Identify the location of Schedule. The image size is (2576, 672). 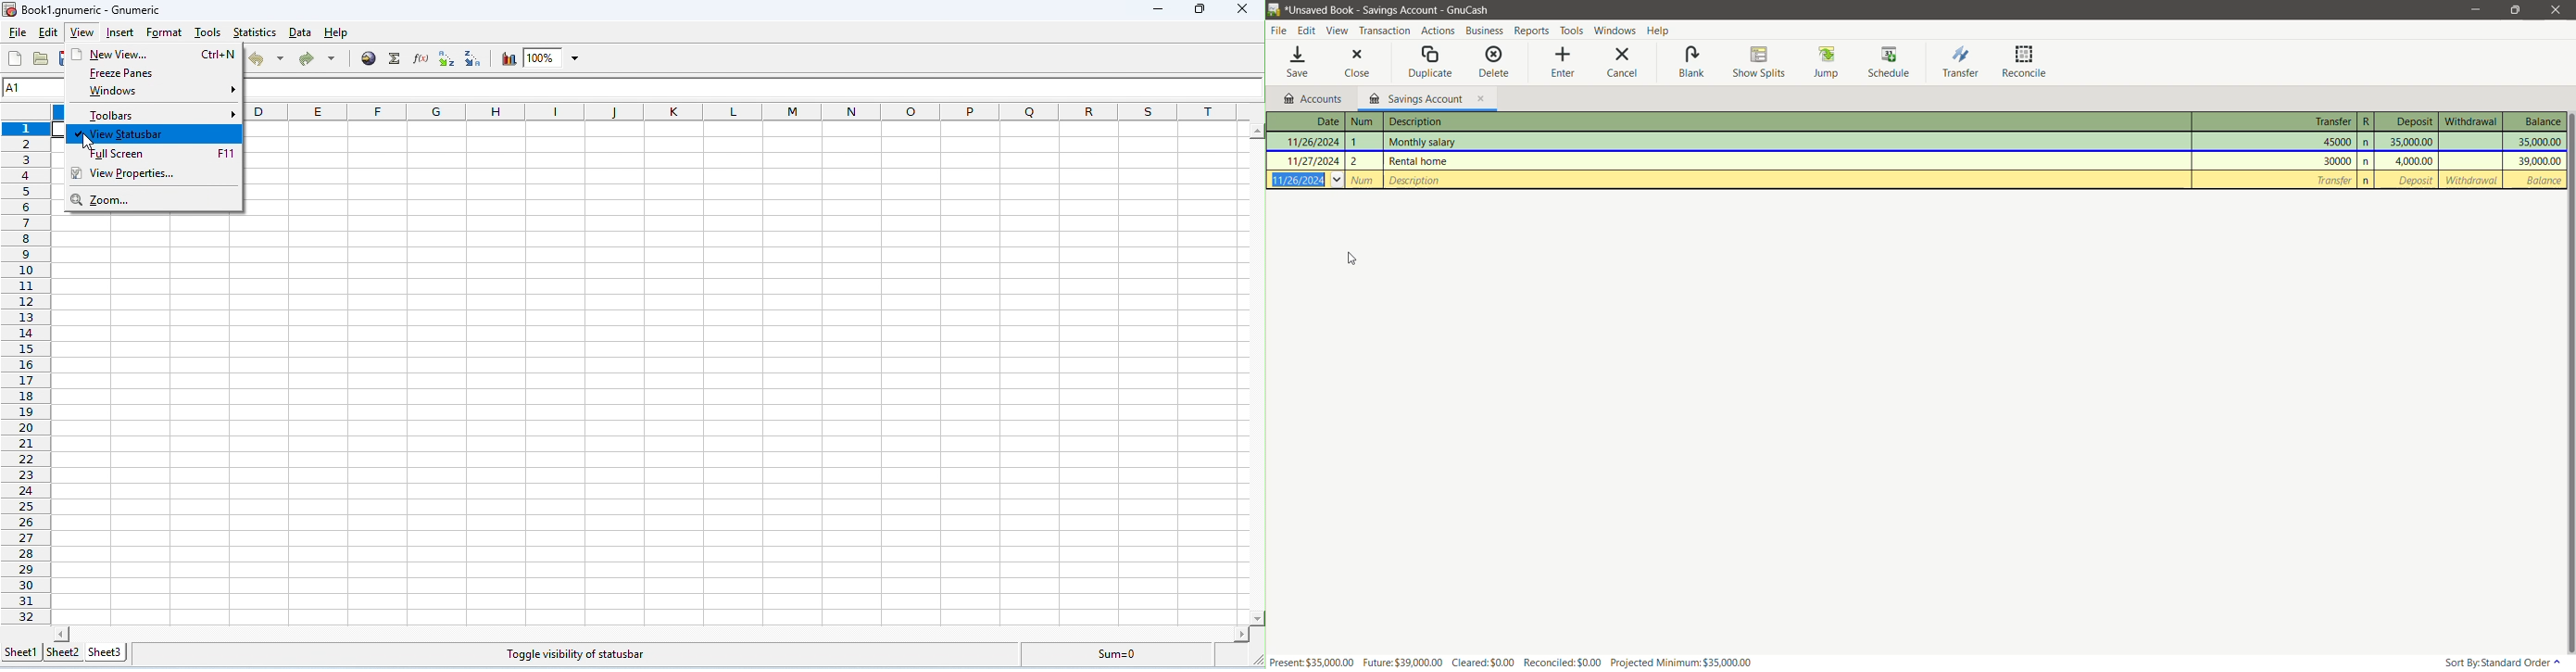
(1889, 62).